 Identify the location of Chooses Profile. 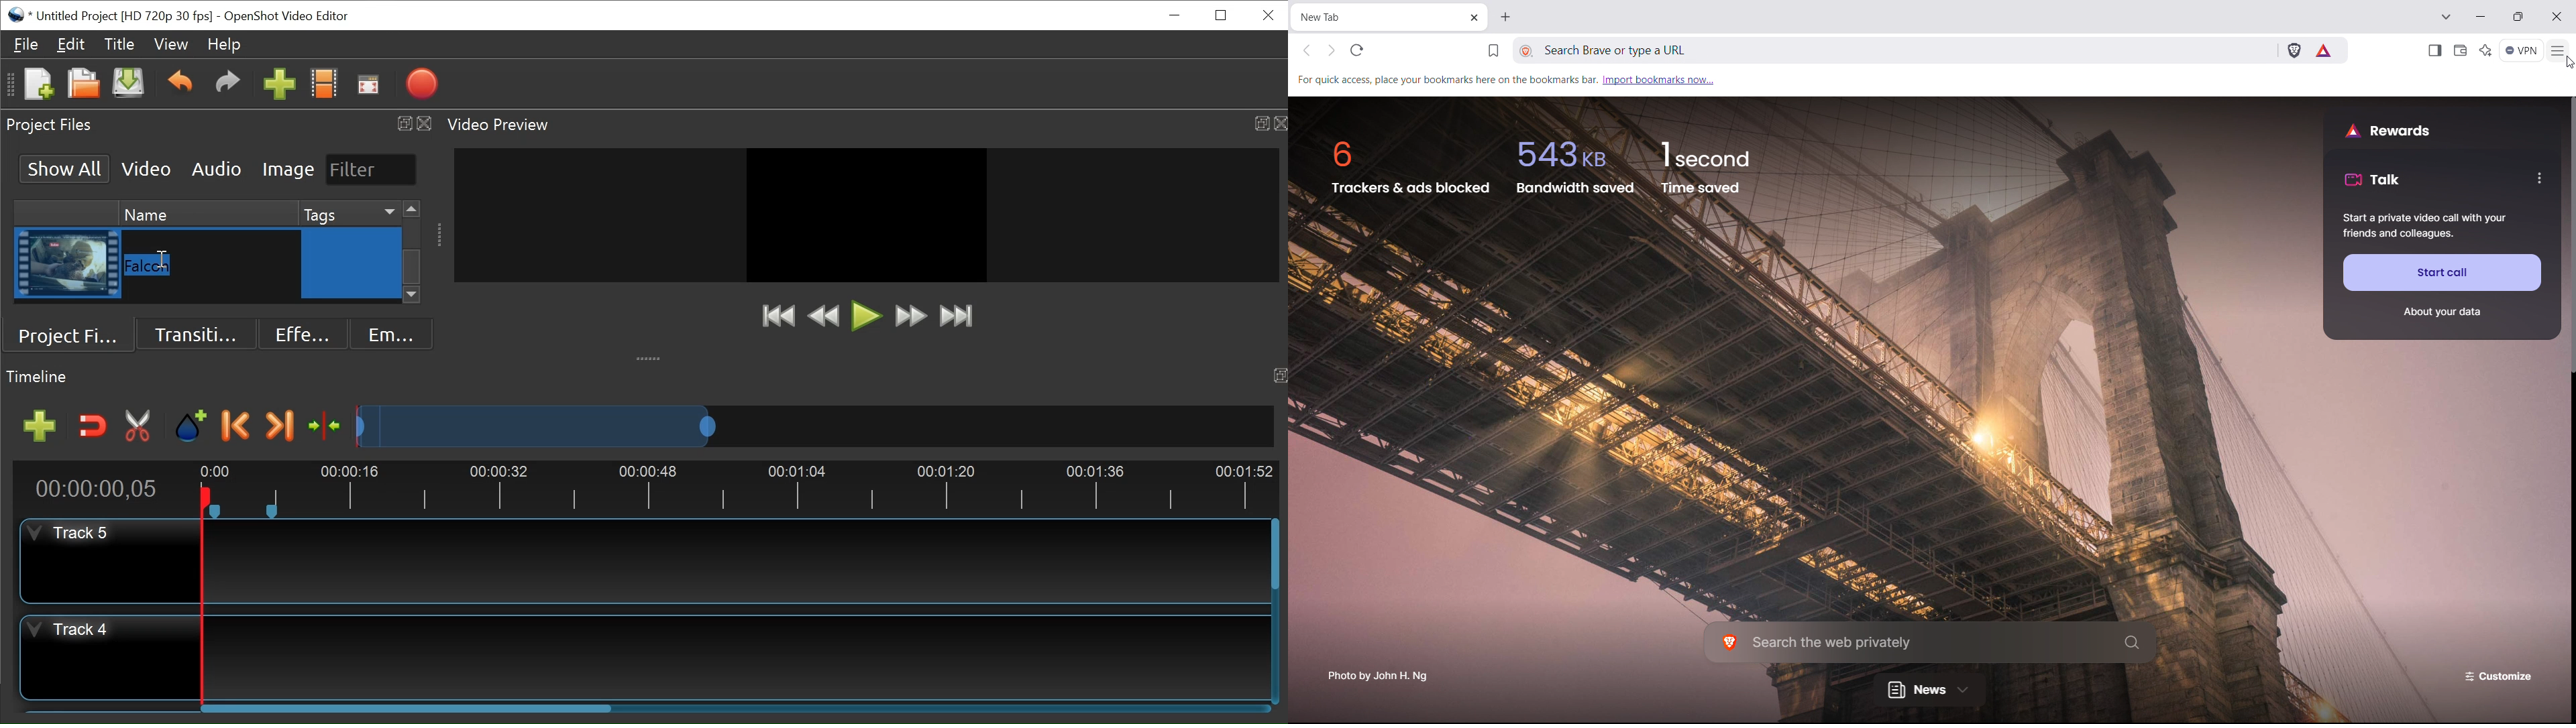
(327, 85).